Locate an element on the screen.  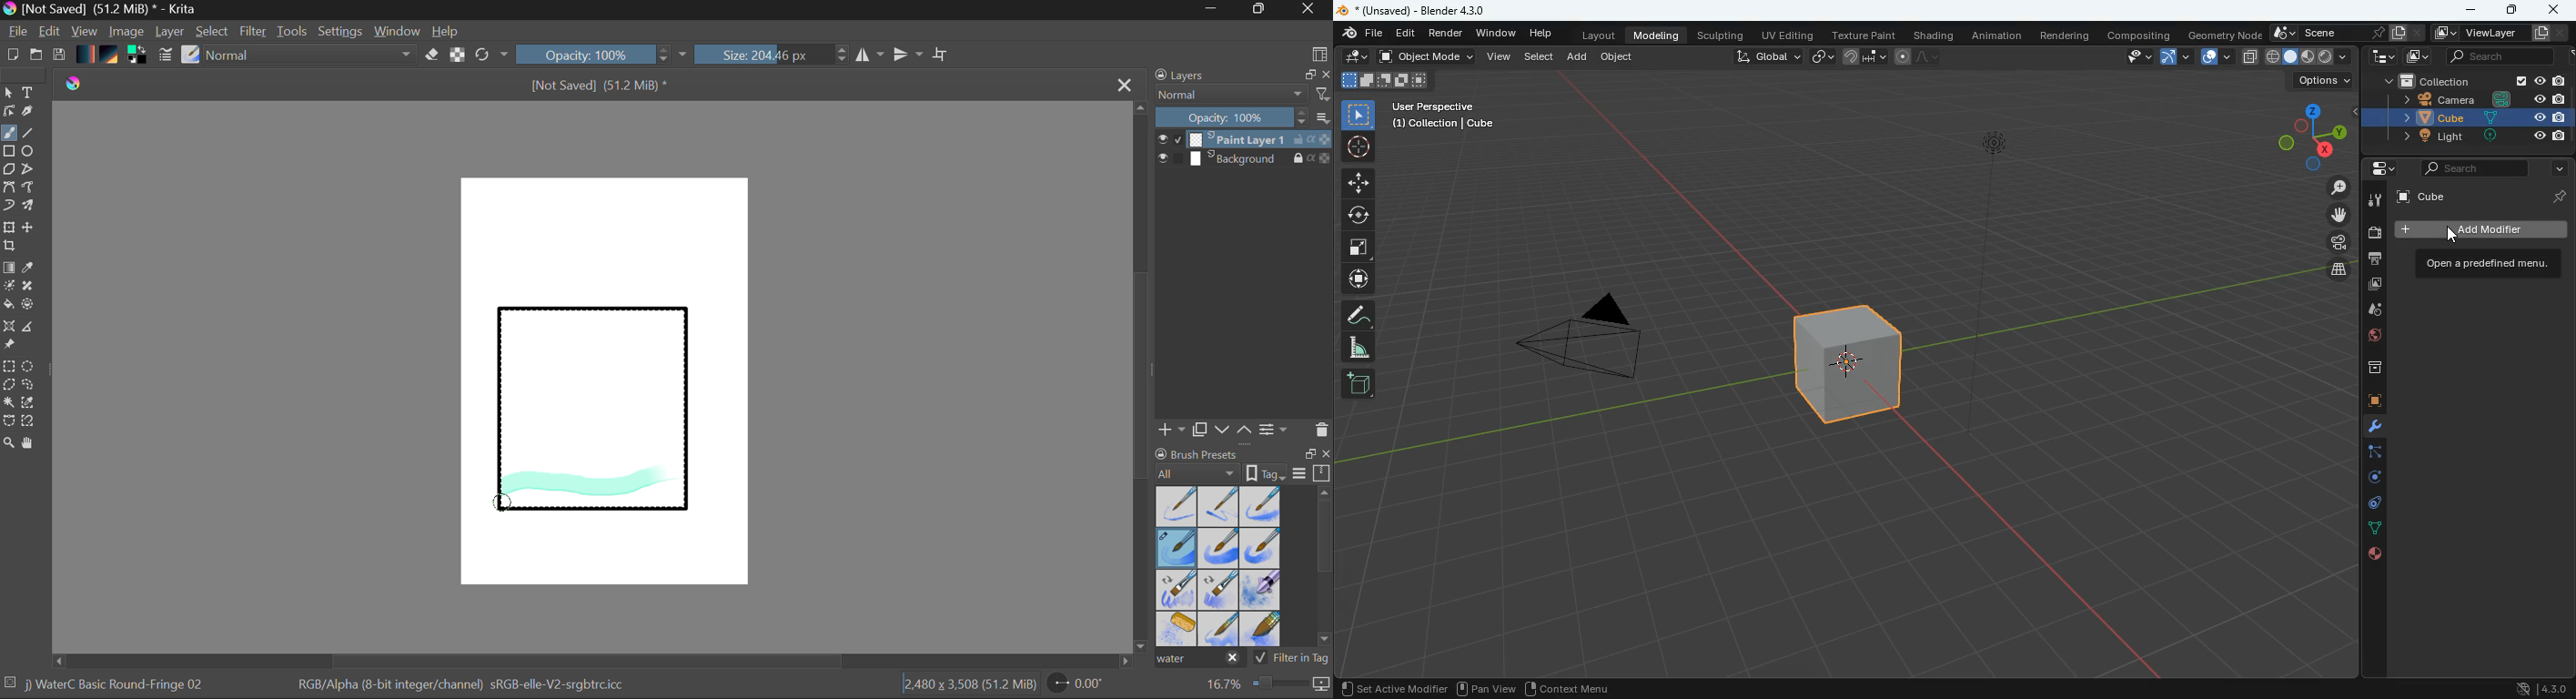
File Name & Size is located at coordinates (600, 87).